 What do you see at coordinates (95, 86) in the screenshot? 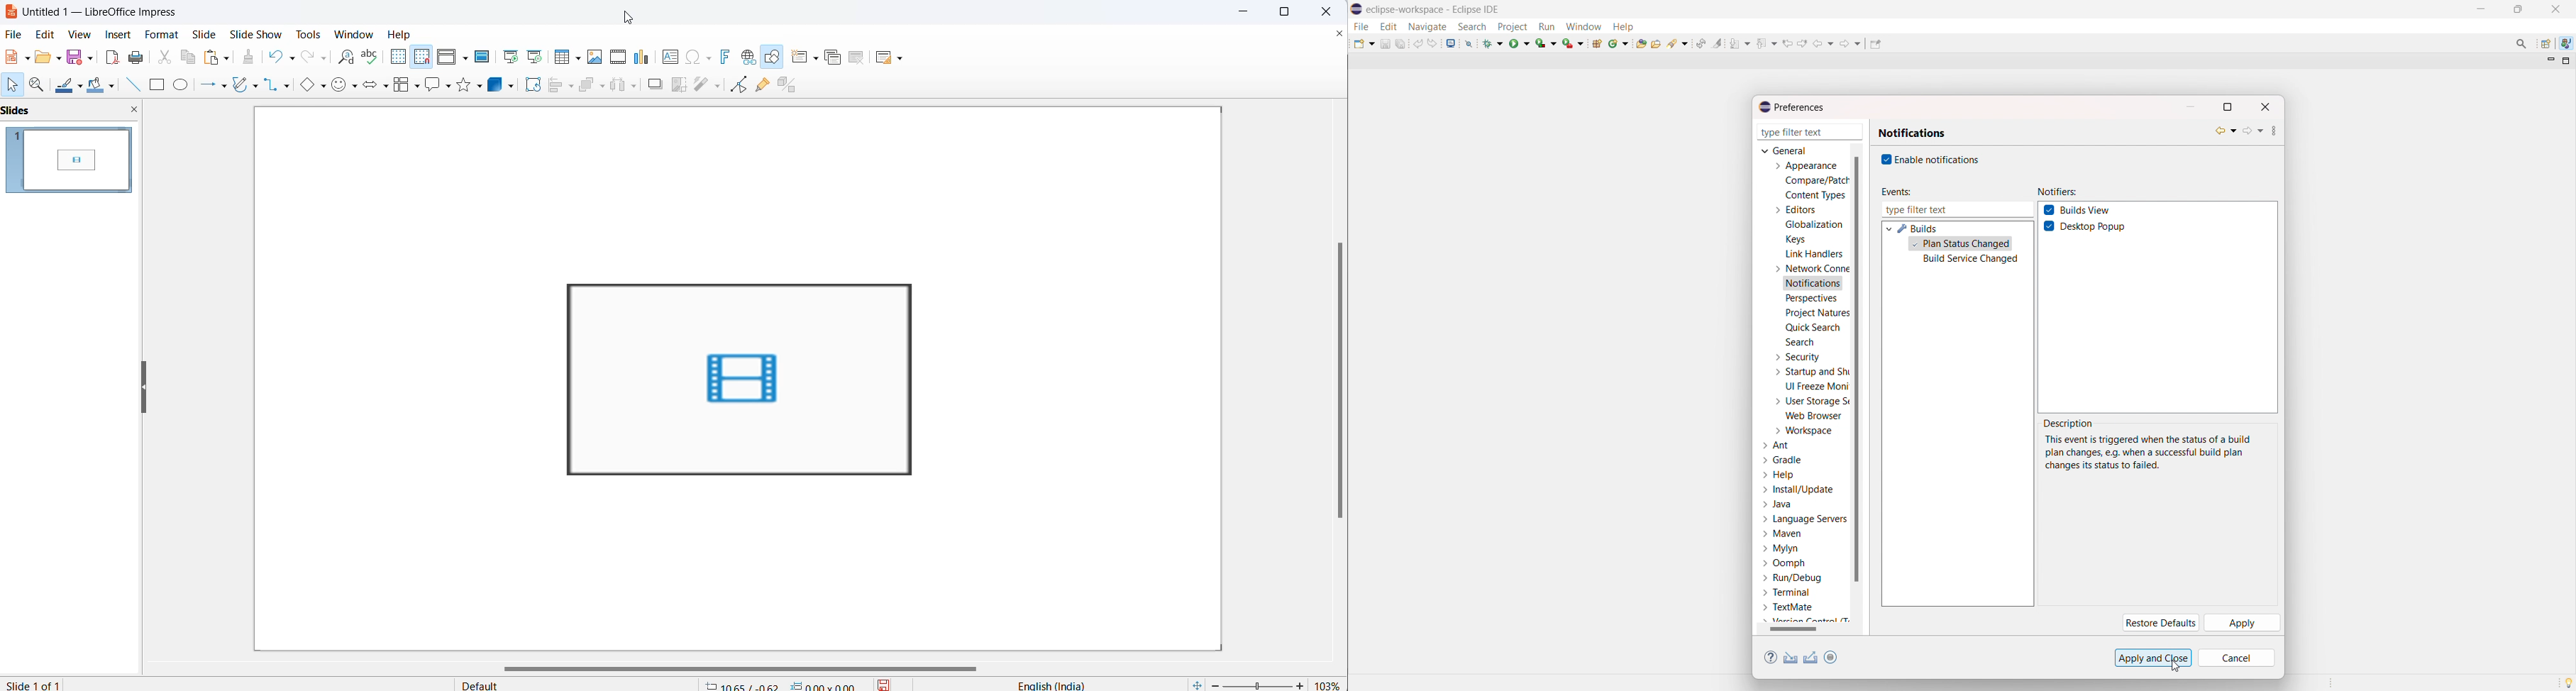
I see `fill color` at bounding box center [95, 86].